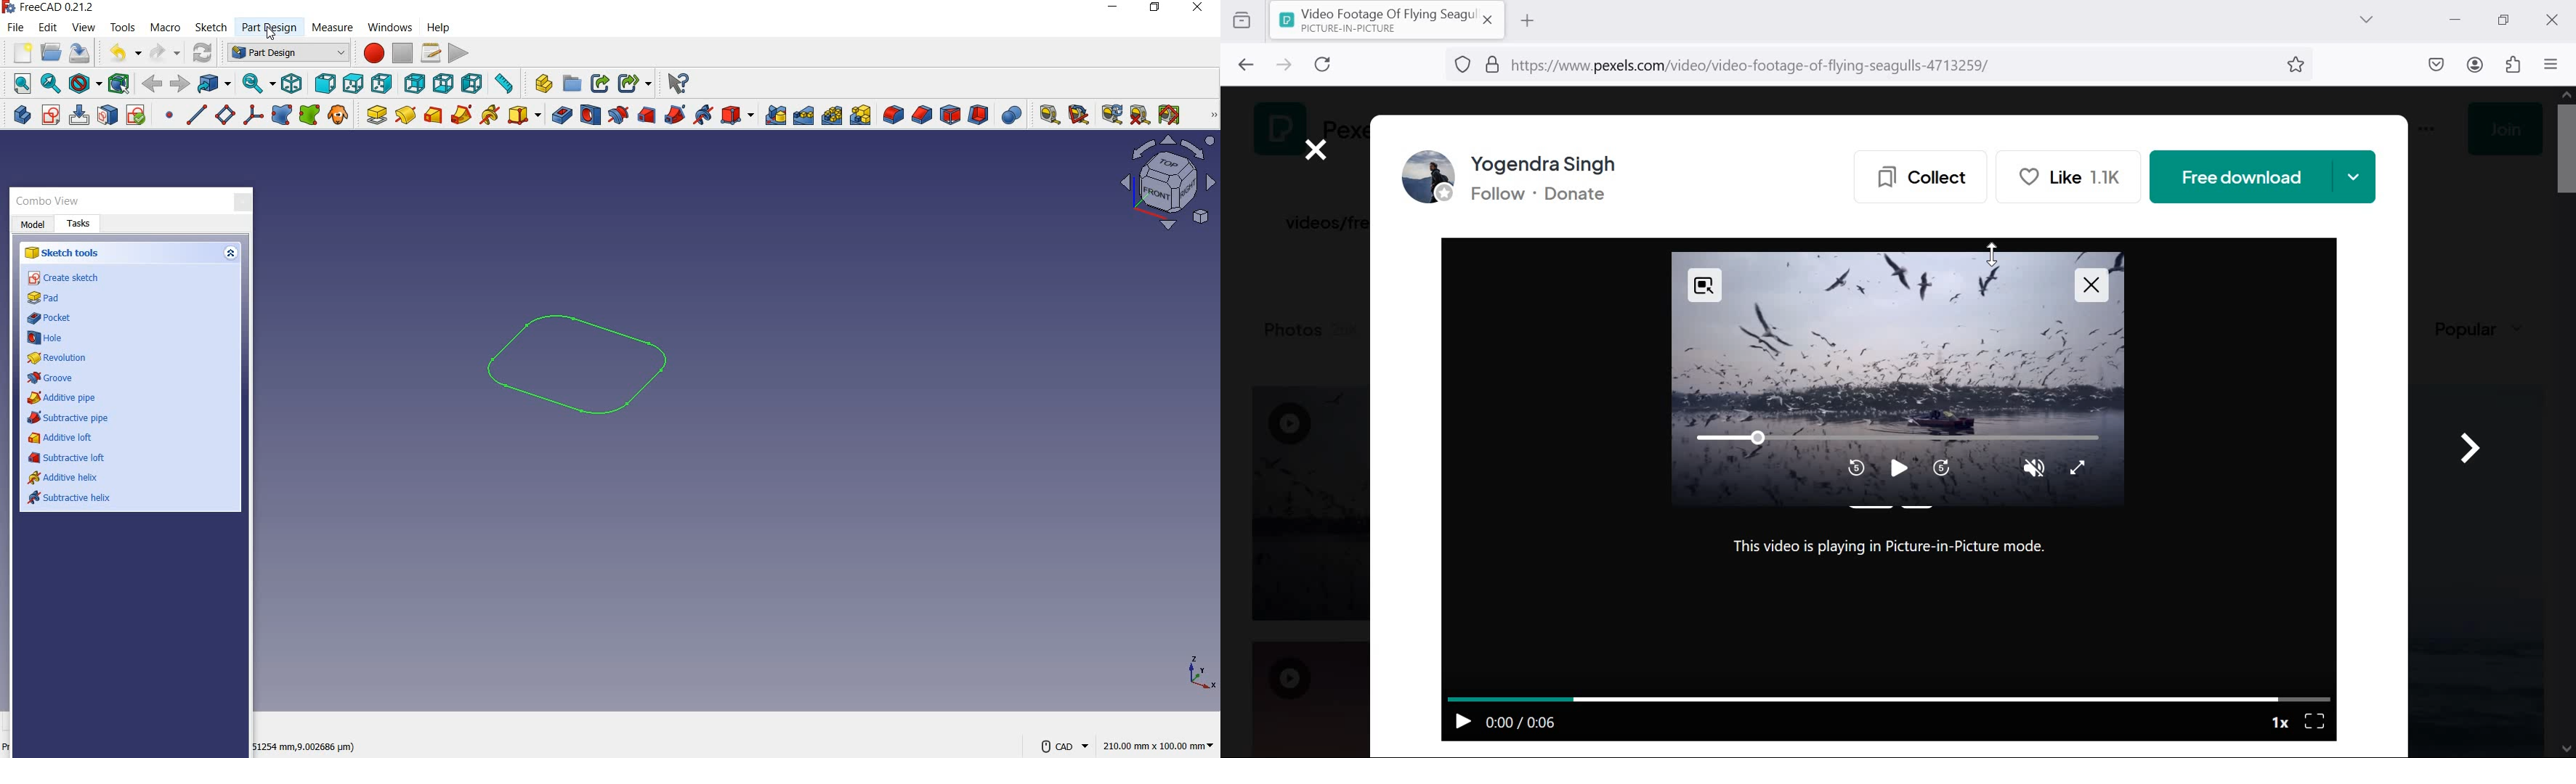  Describe the element at coordinates (1172, 115) in the screenshot. I see `toggle all` at that location.